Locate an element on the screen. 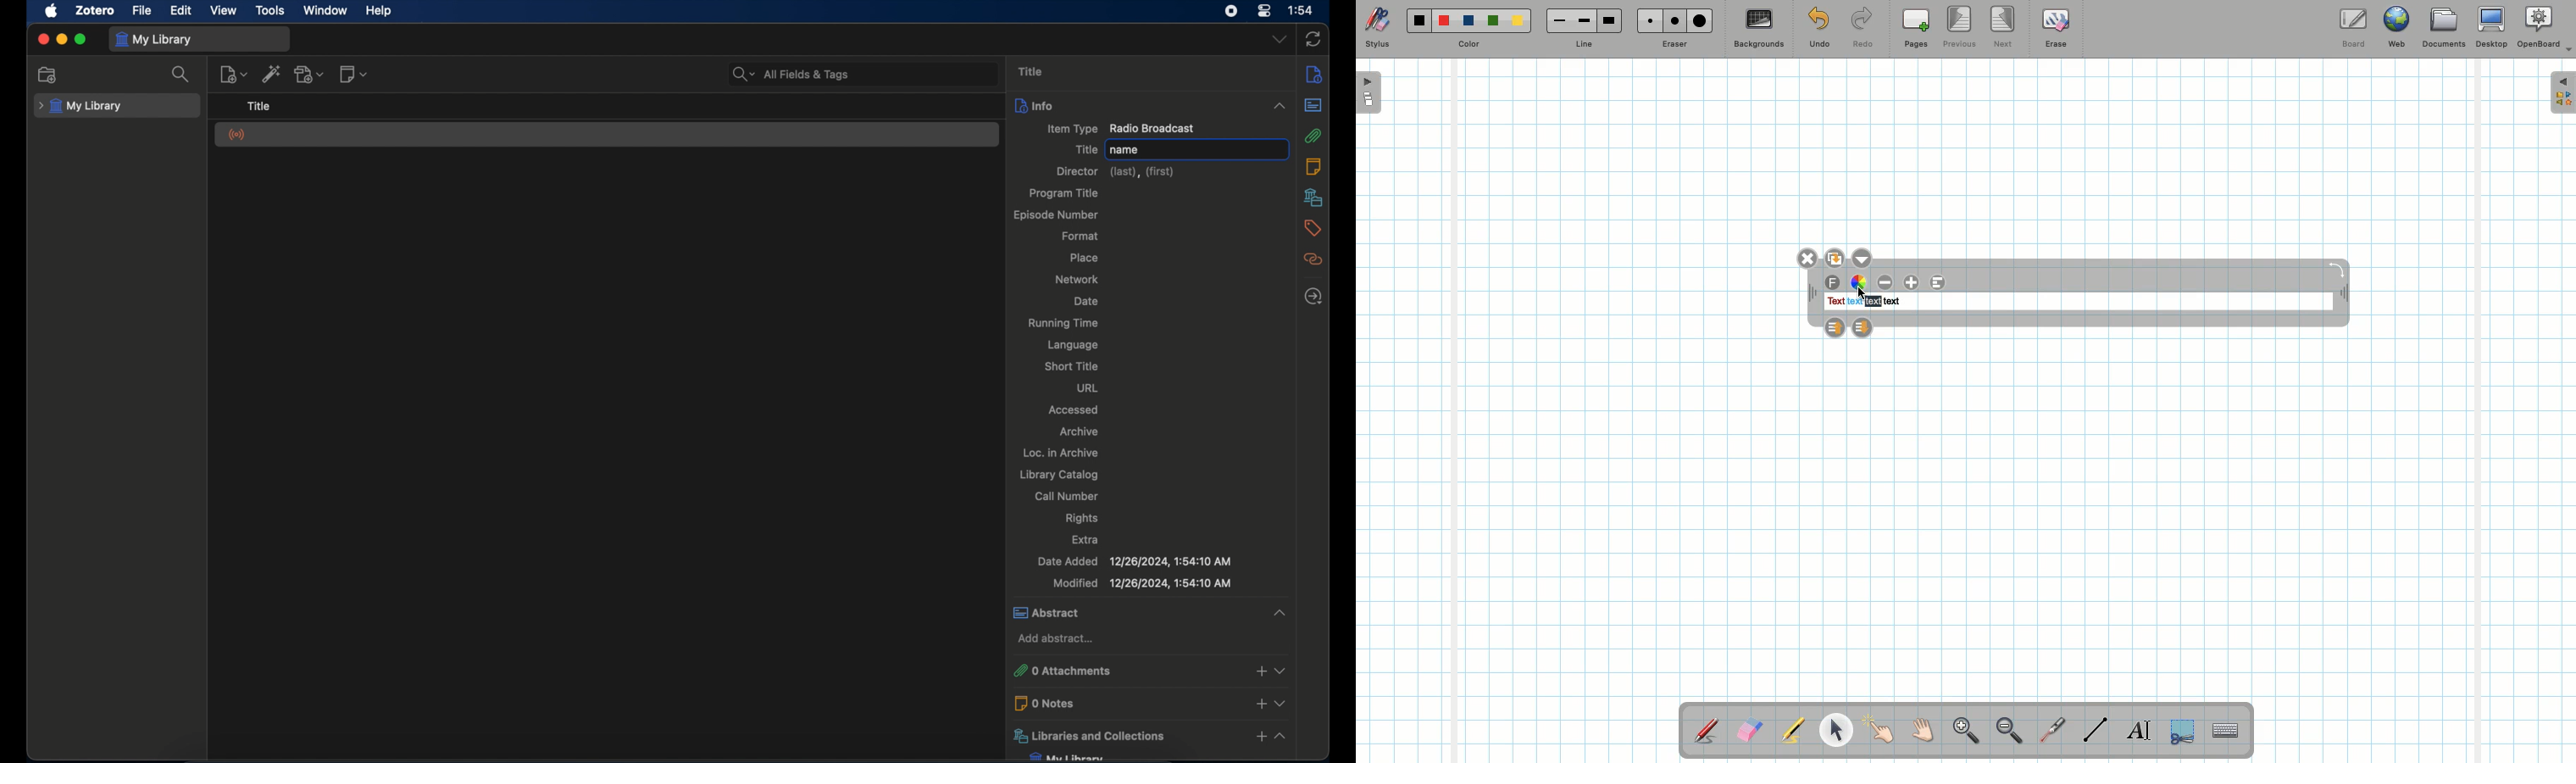 This screenshot has width=2576, height=784. short title is located at coordinates (1071, 367).